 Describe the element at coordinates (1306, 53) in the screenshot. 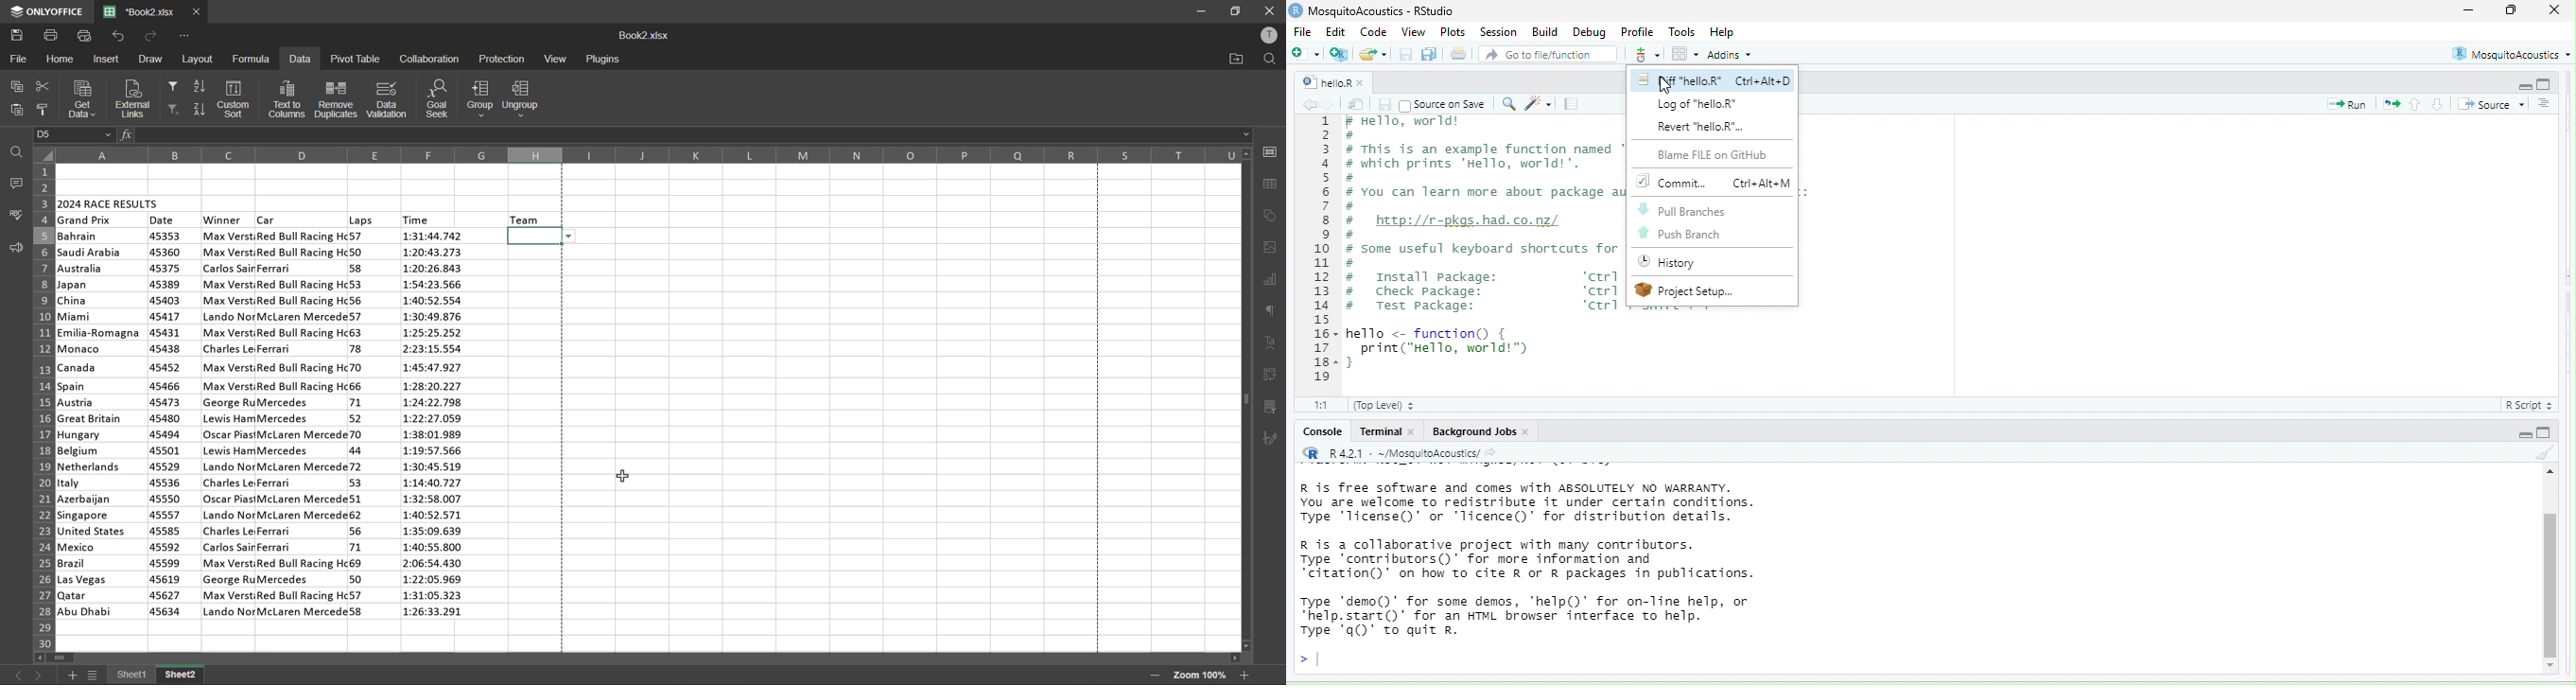

I see `new file` at that location.